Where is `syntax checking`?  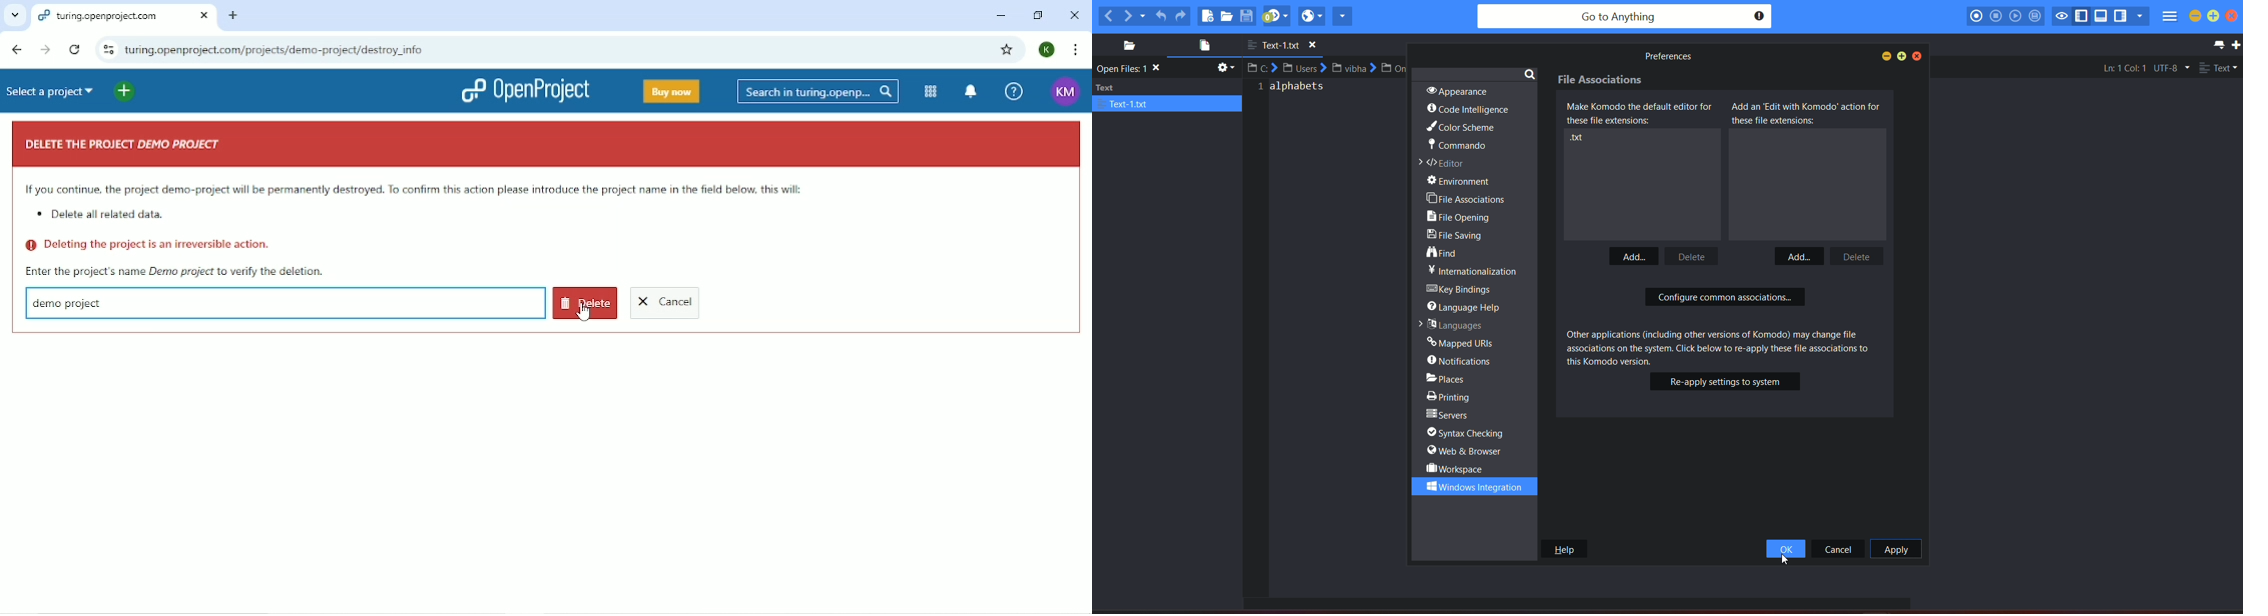 syntax checking is located at coordinates (1471, 433).